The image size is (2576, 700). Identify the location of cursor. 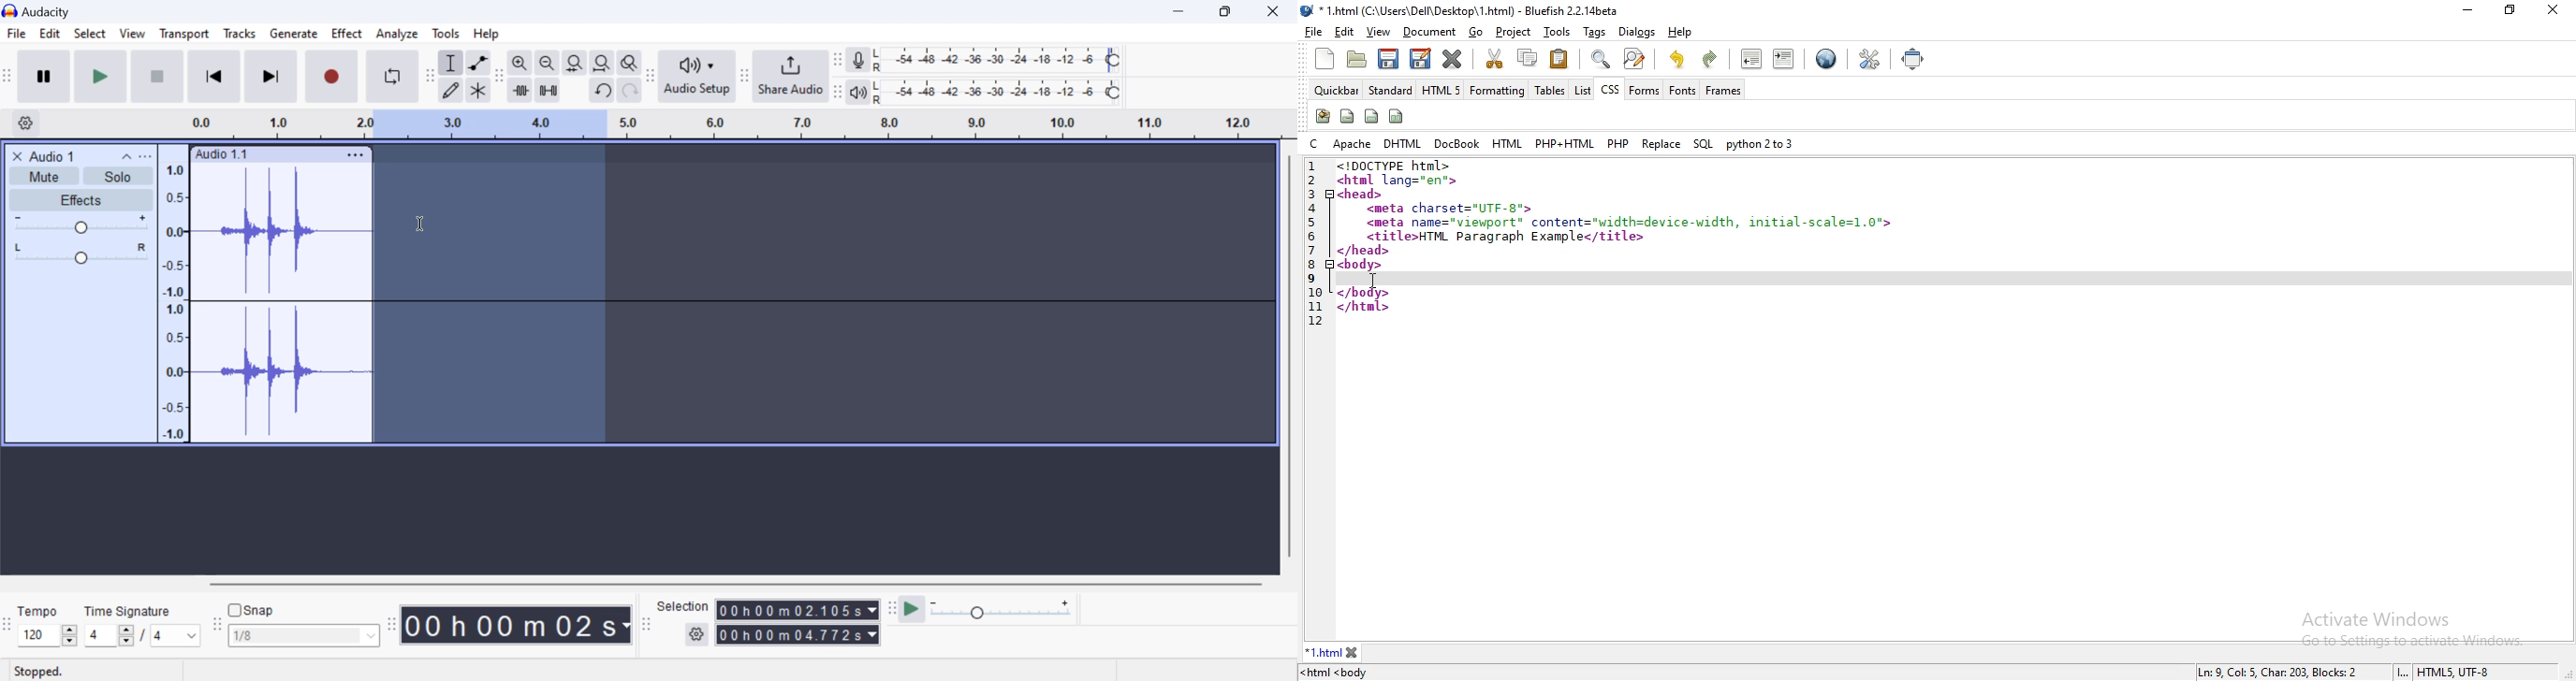
(1375, 282).